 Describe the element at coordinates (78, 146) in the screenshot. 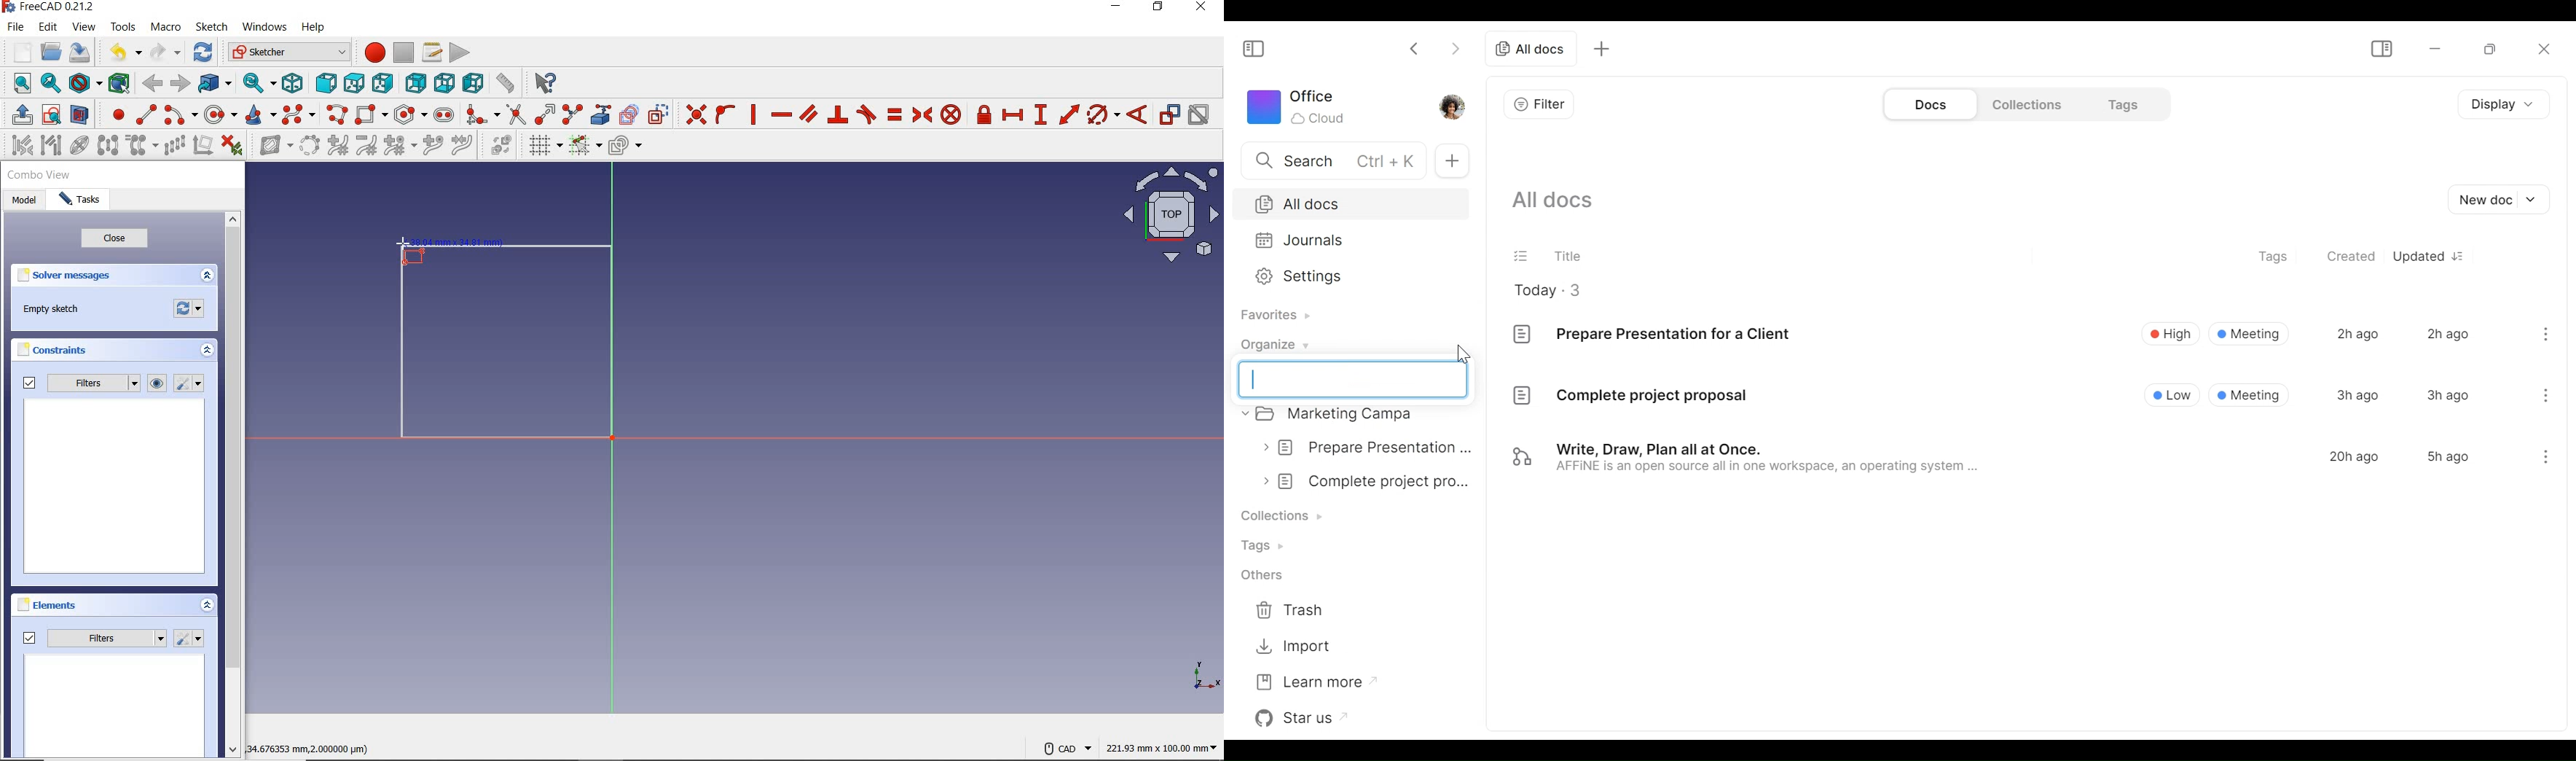

I see `show/hide internal geometry` at that location.